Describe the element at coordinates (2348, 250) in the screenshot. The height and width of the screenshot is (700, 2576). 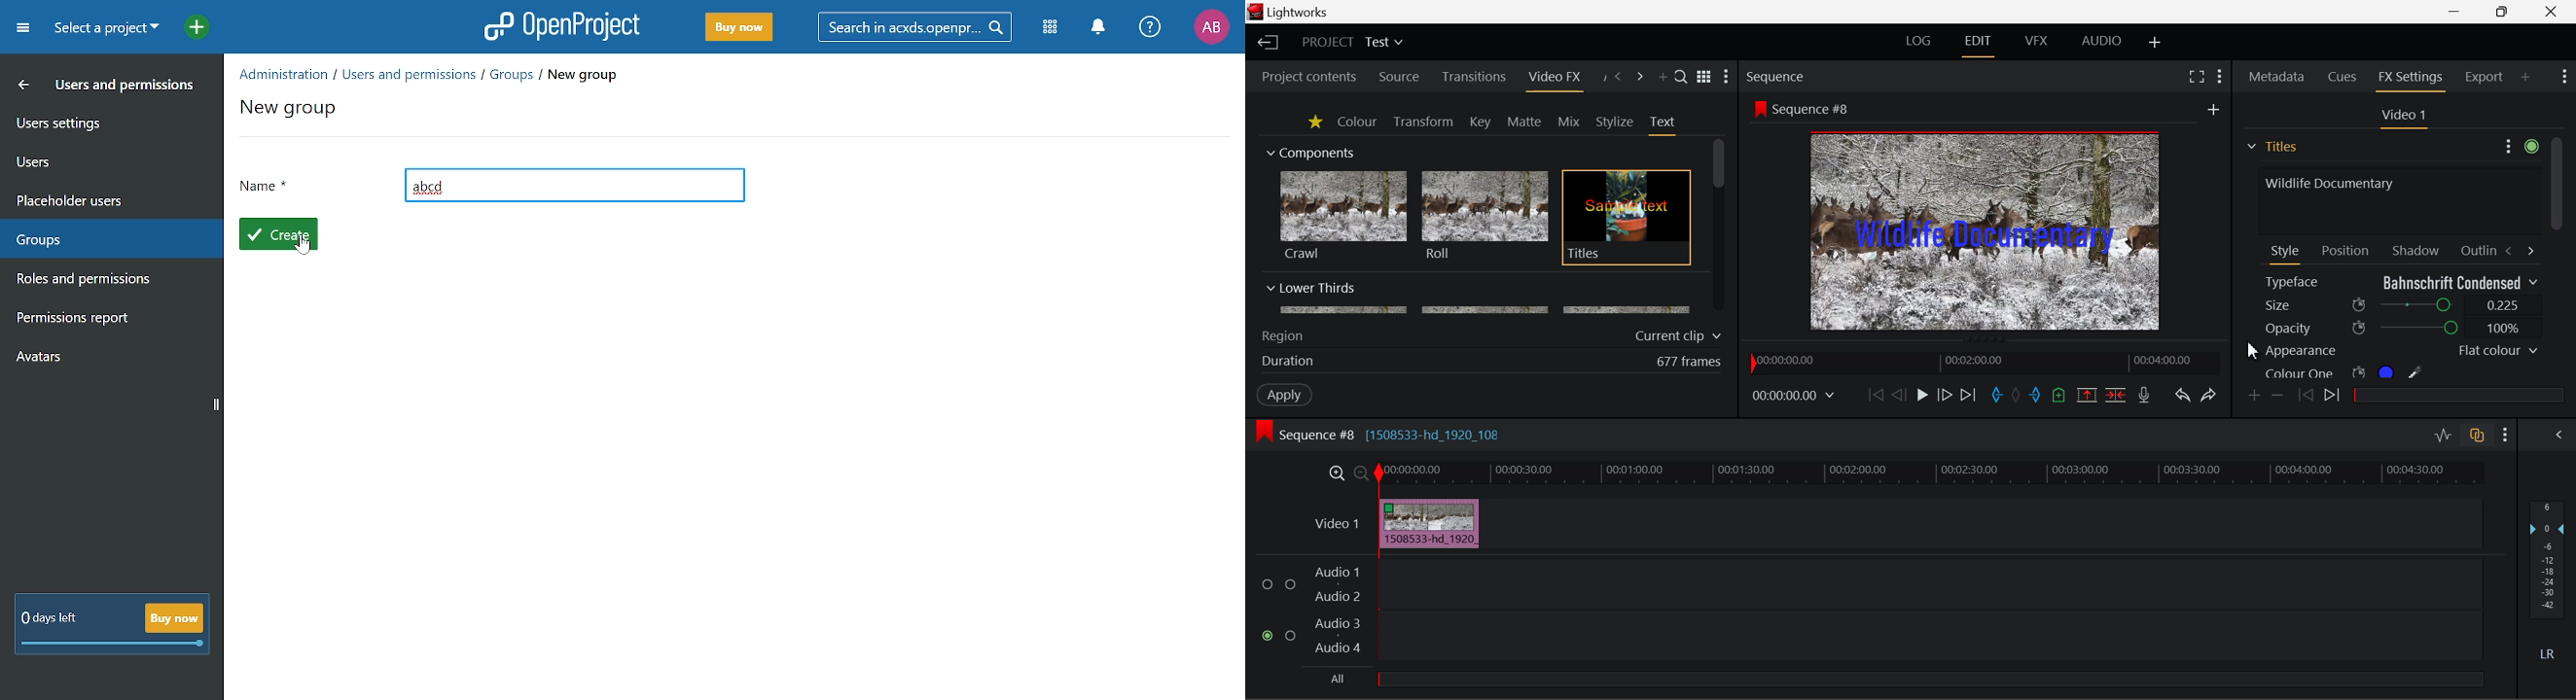
I see `Position` at that location.